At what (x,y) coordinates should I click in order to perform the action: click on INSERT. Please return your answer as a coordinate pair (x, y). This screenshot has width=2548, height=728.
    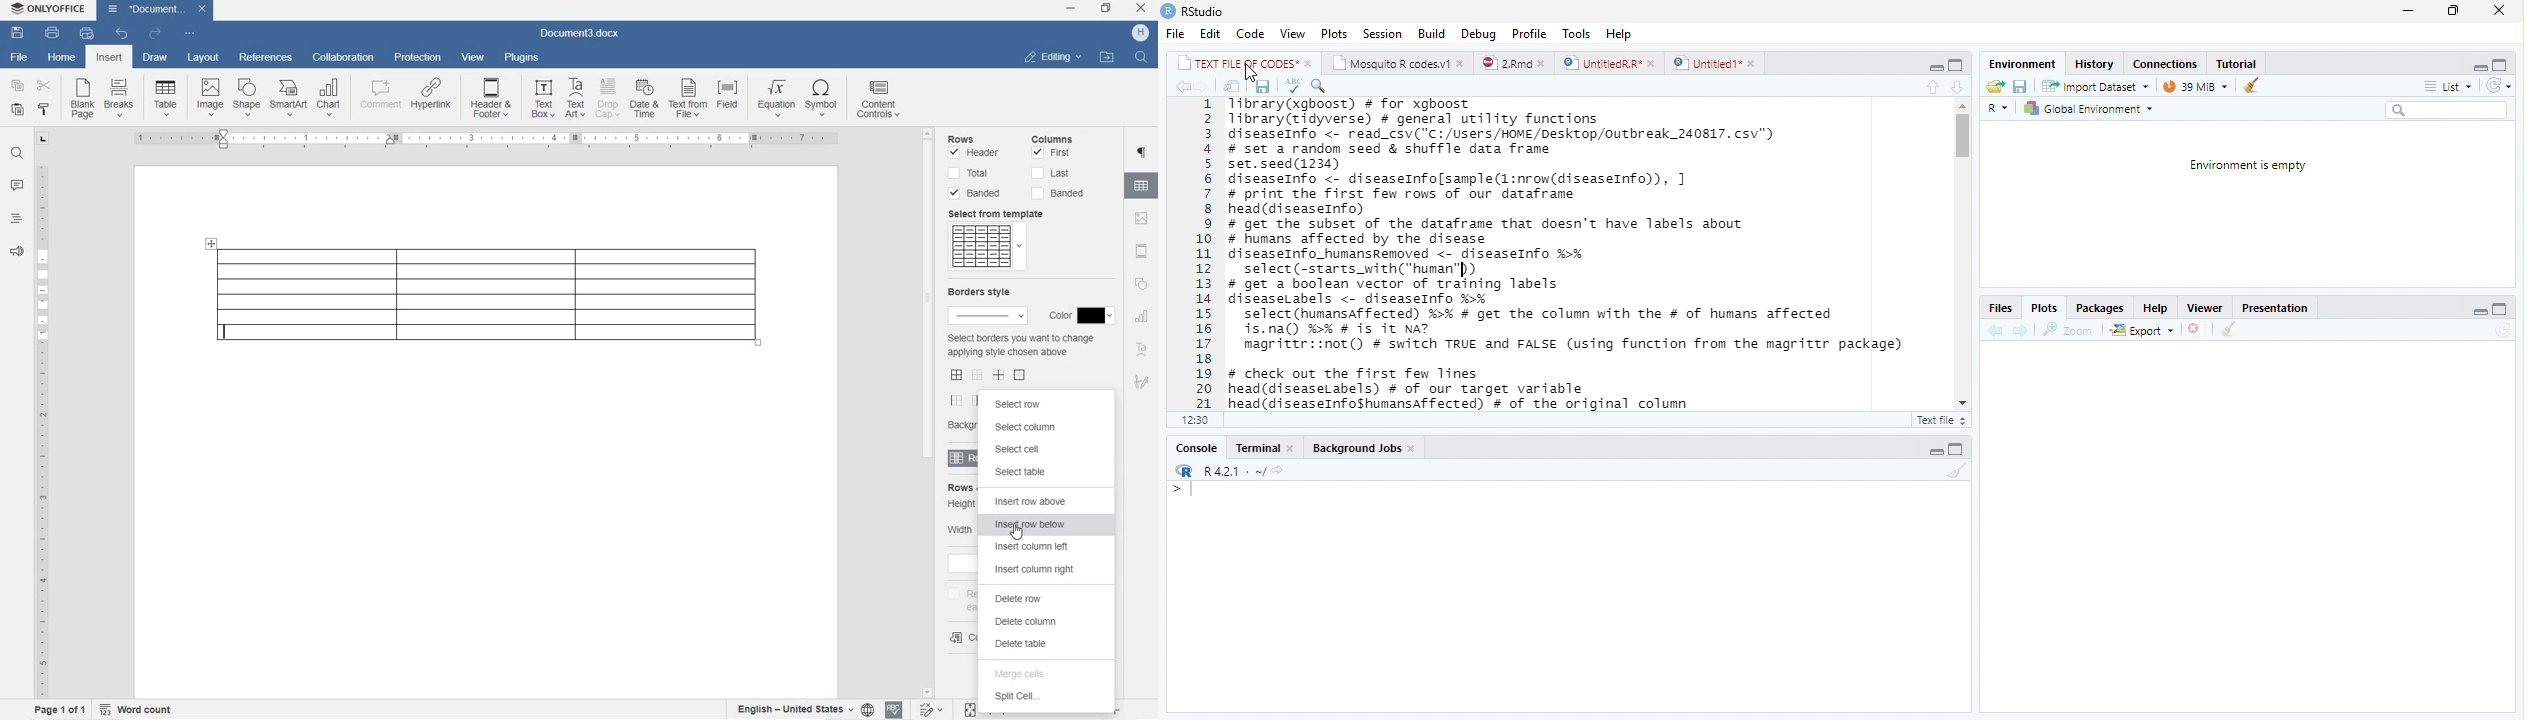
    Looking at the image, I should click on (109, 57).